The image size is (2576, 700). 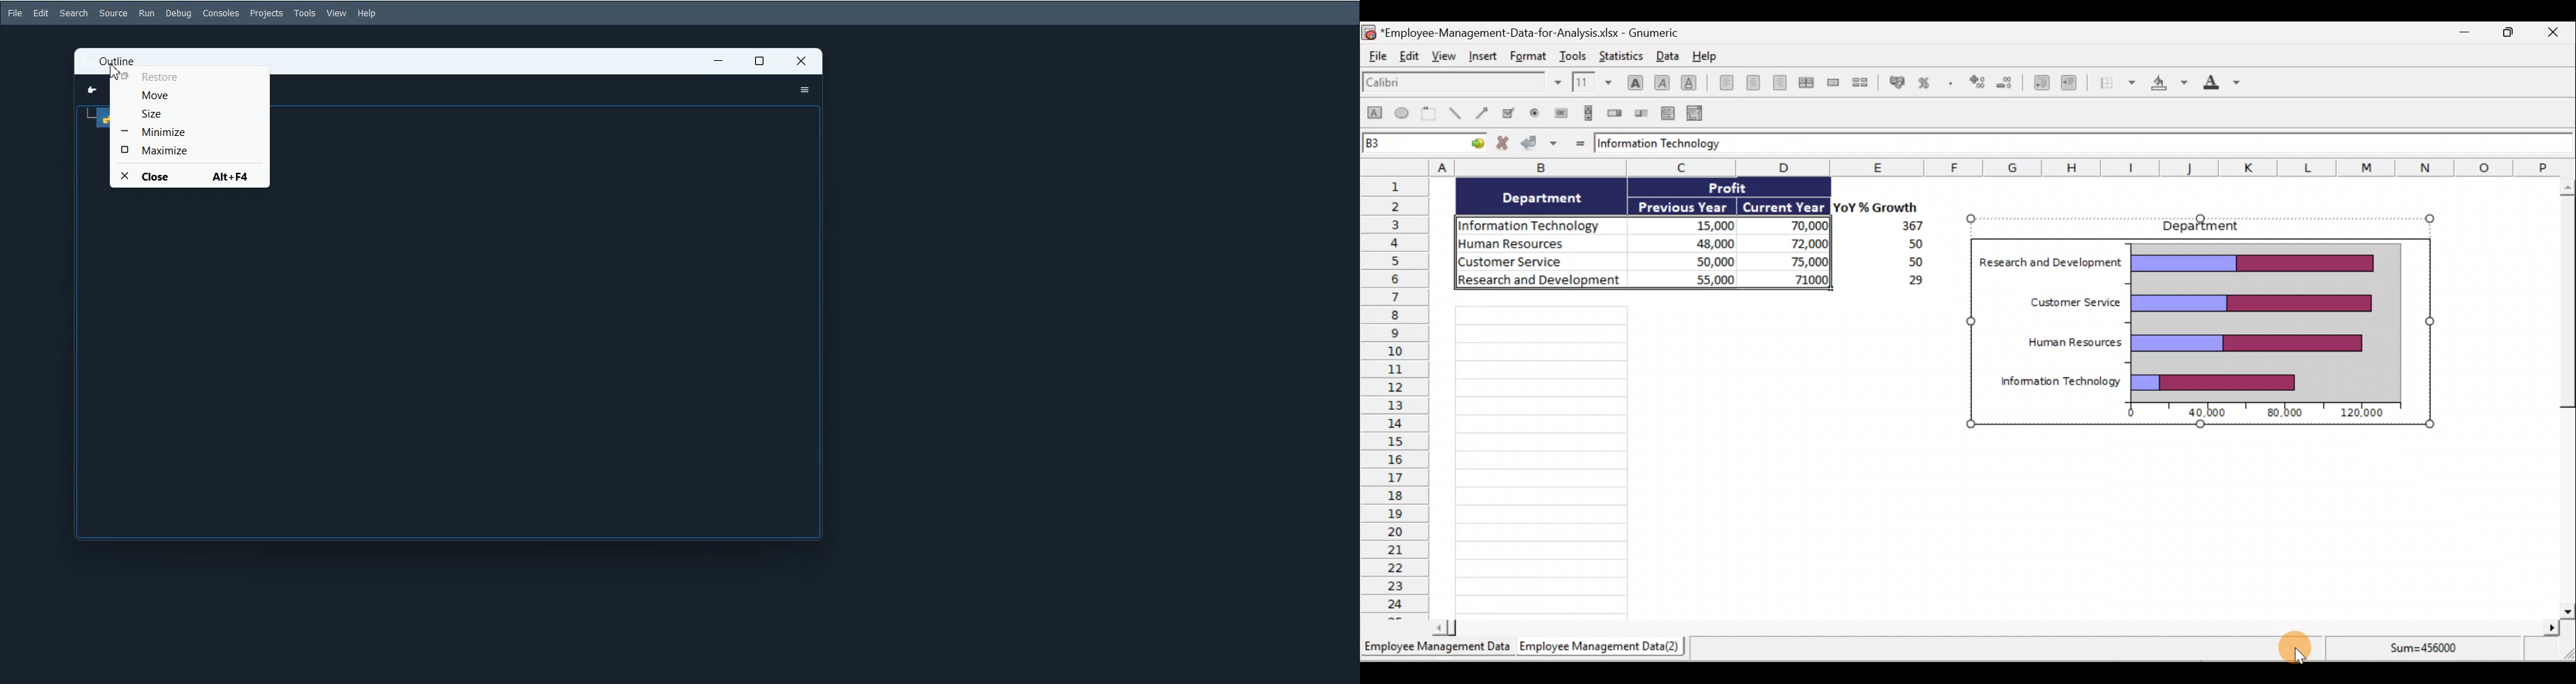 I want to click on Format, so click(x=1527, y=57).